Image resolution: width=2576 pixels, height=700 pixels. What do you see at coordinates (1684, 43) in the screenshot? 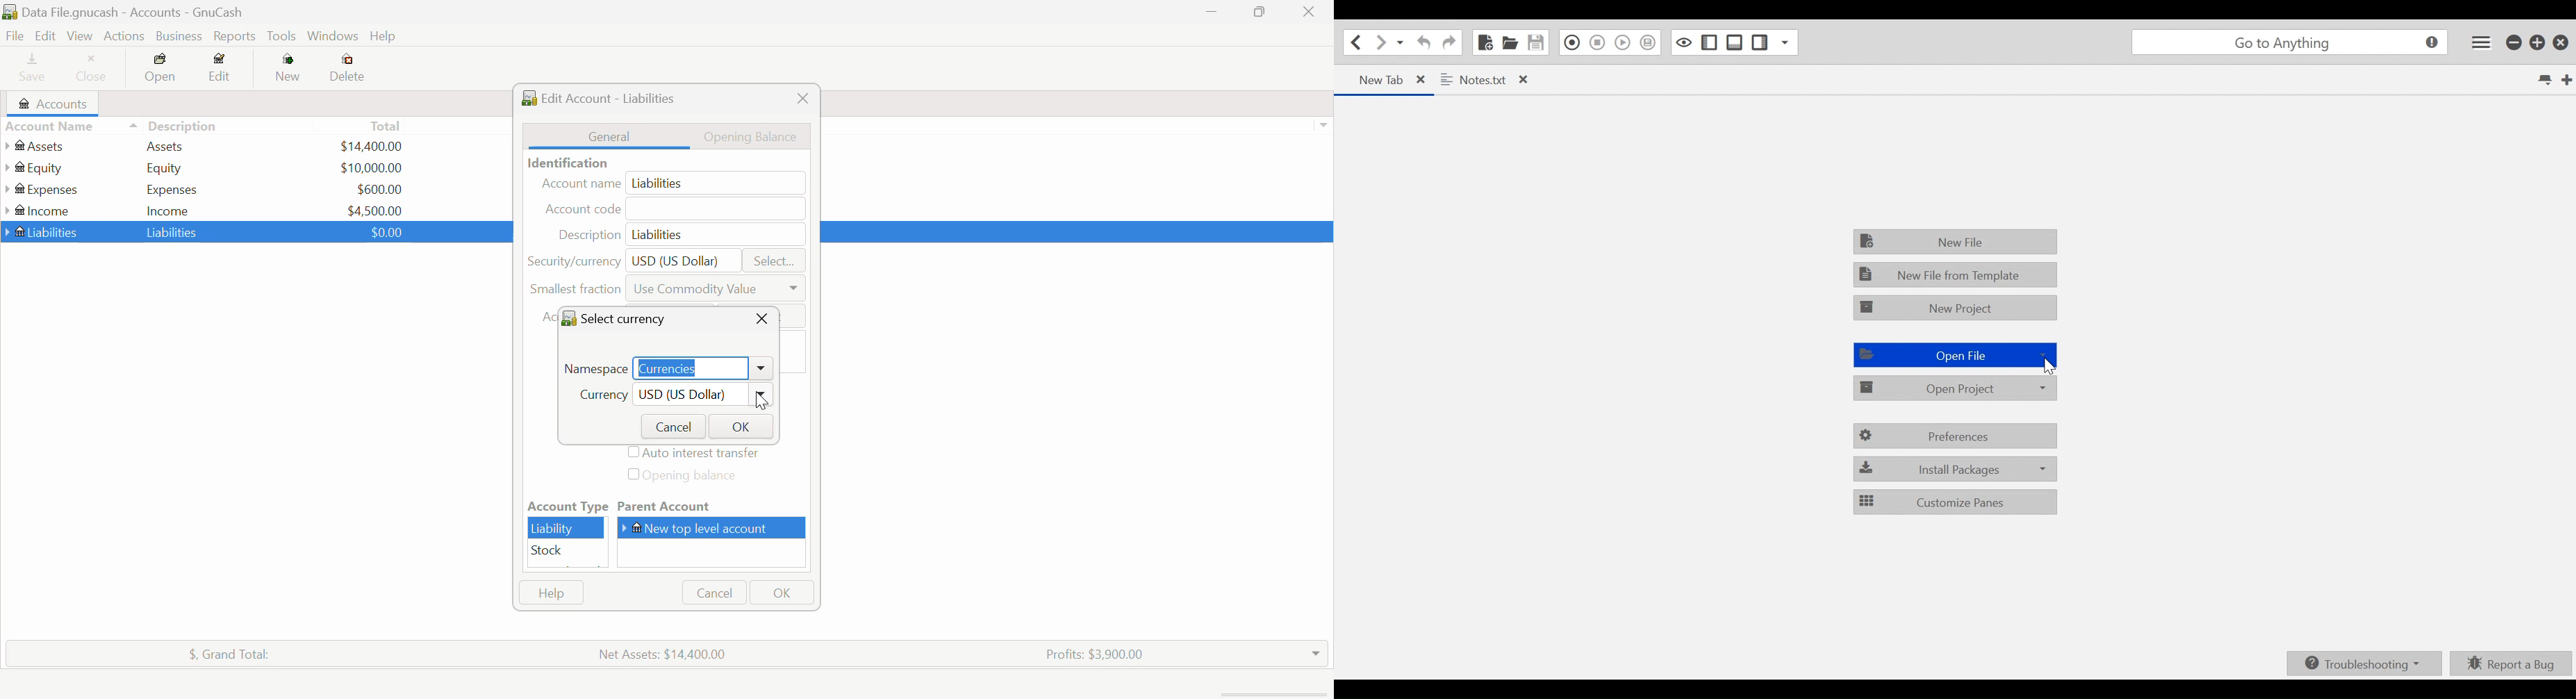
I see `Toggle focus mode` at bounding box center [1684, 43].